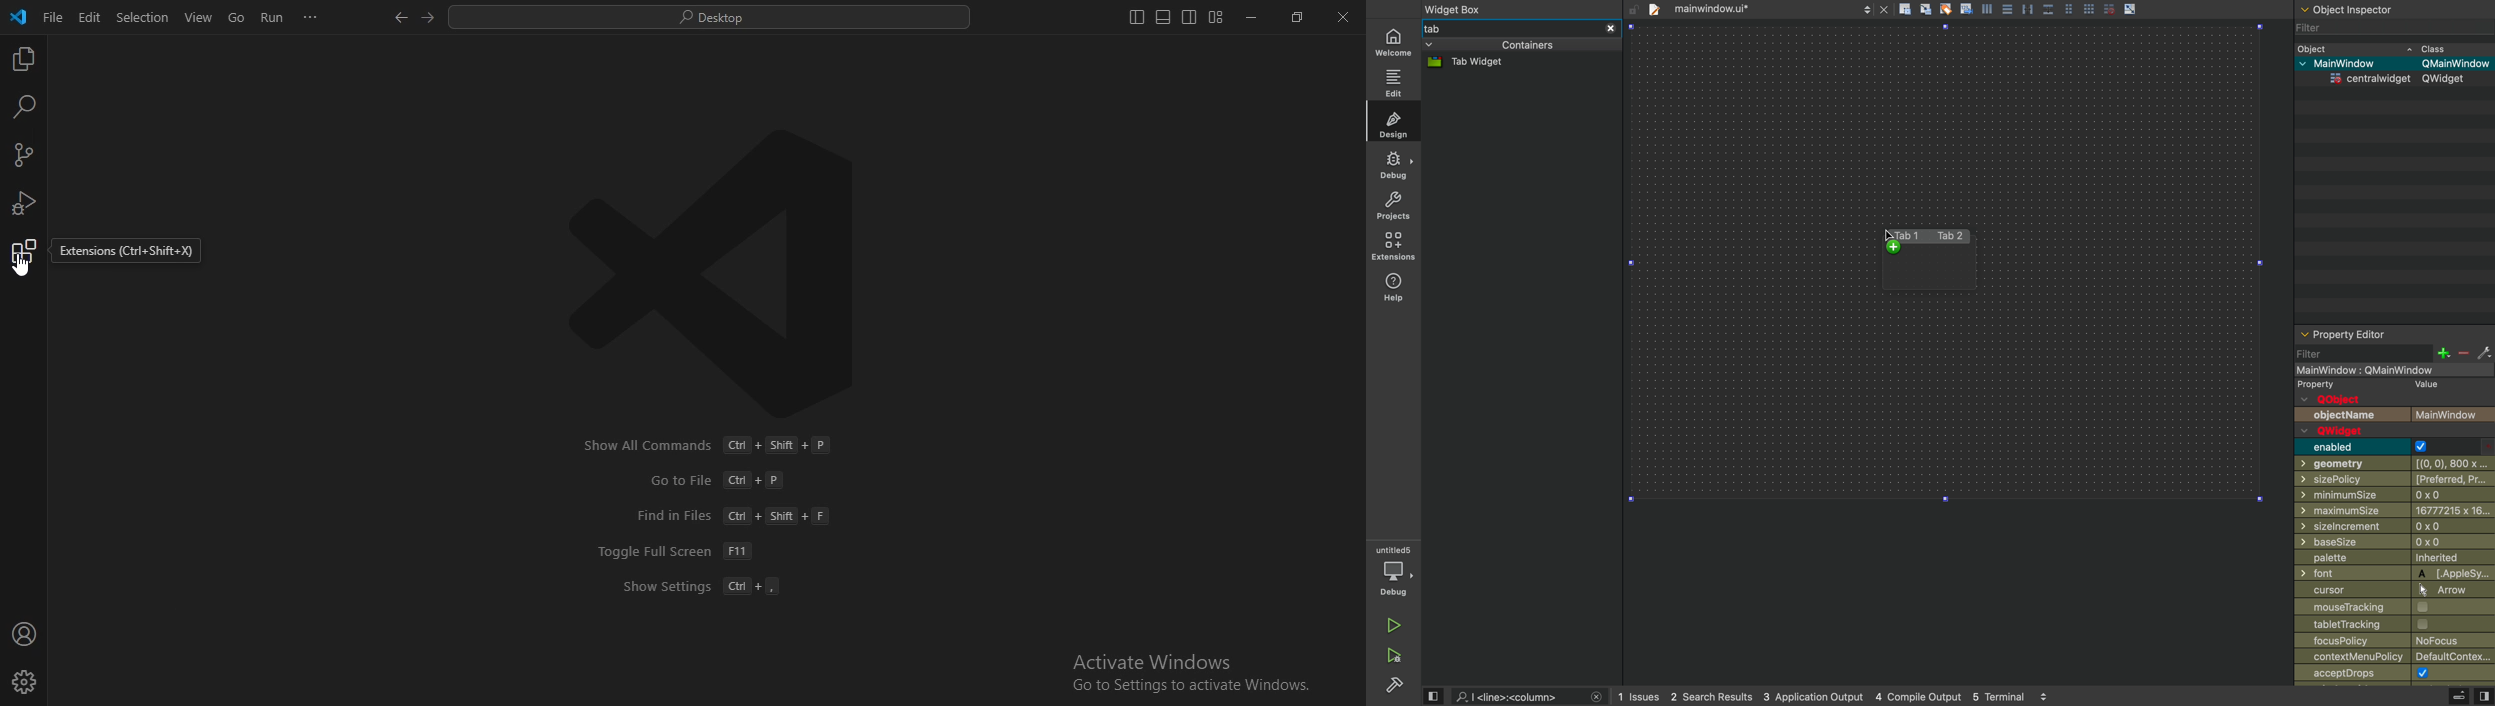  What do you see at coordinates (1393, 166) in the screenshot?
I see `debug` at bounding box center [1393, 166].